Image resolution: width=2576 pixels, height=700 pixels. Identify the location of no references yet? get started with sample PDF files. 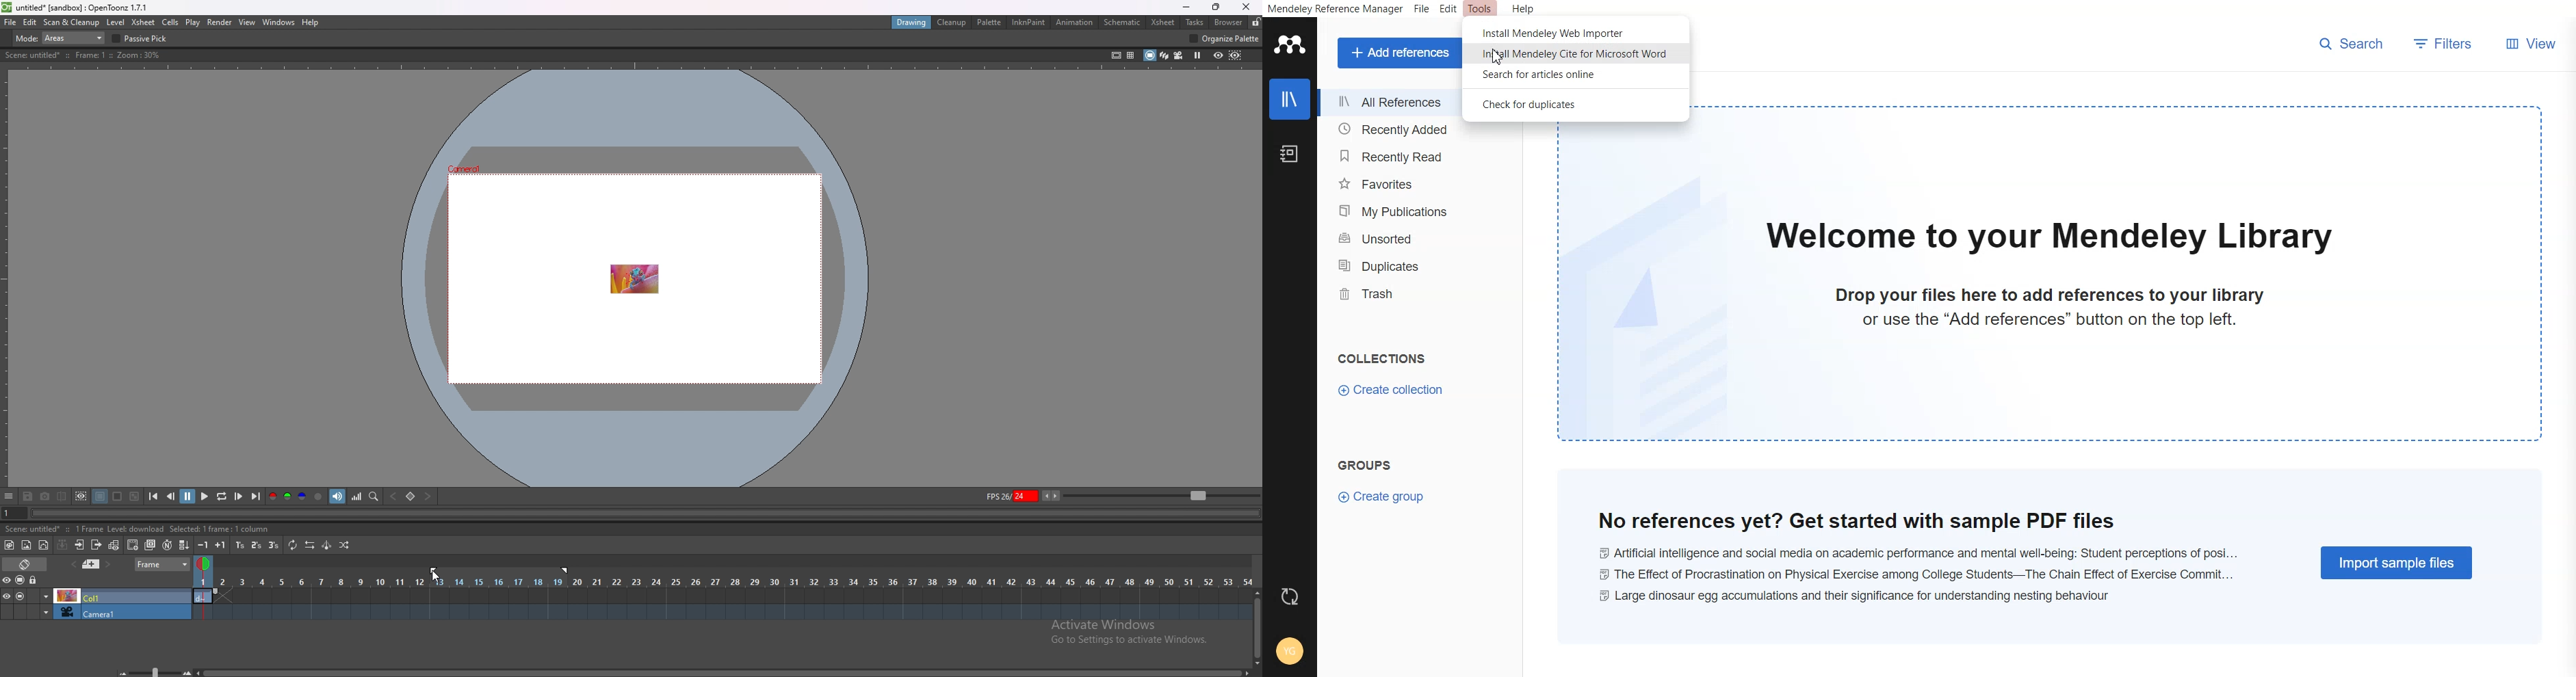
(1857, 520).